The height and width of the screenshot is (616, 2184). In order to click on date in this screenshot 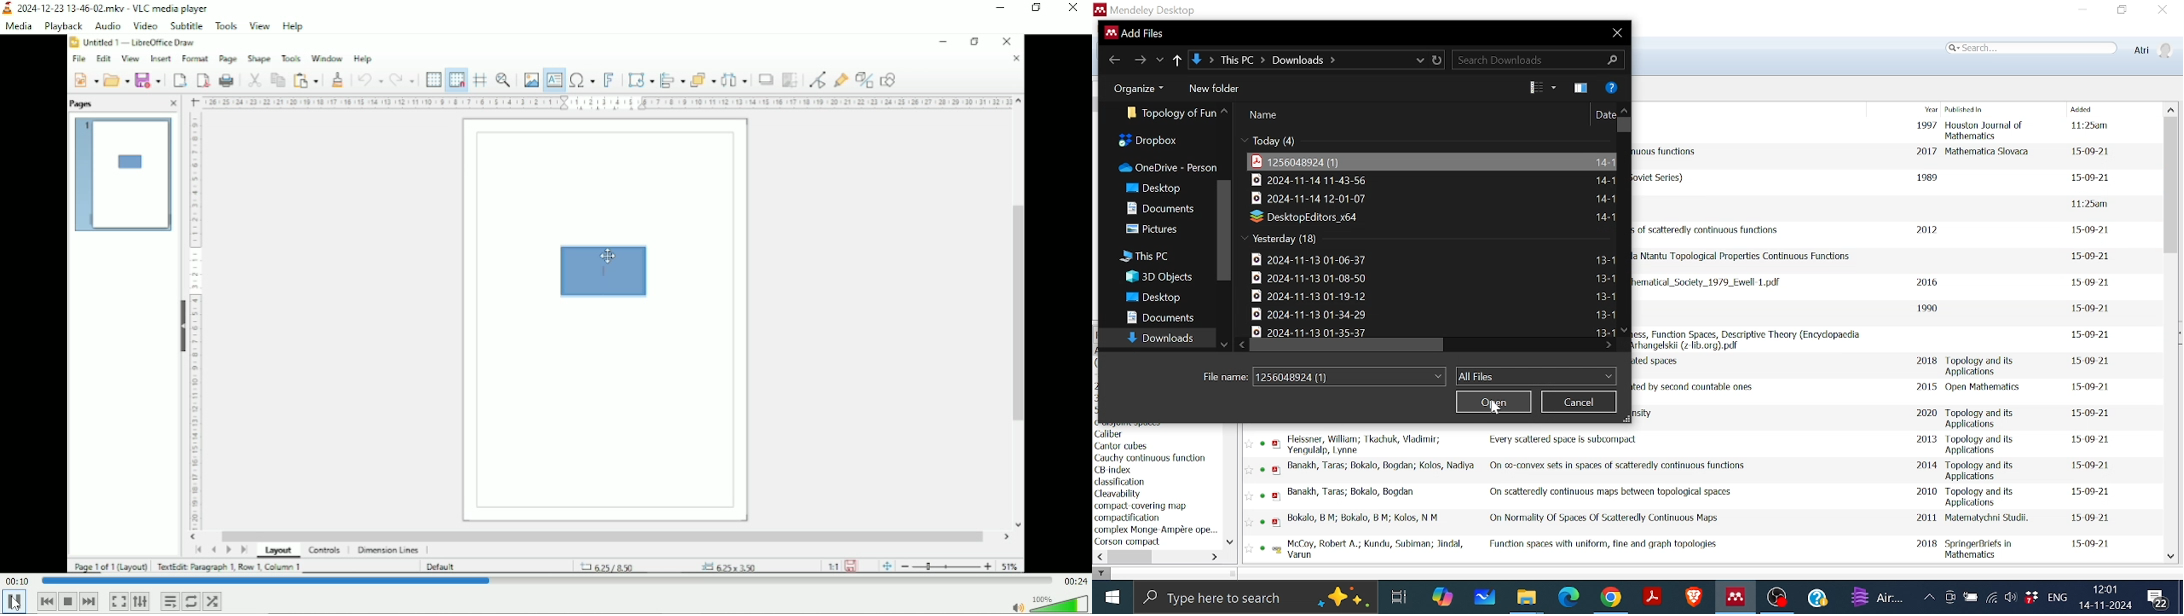, I will do `click(2091, 281)`.